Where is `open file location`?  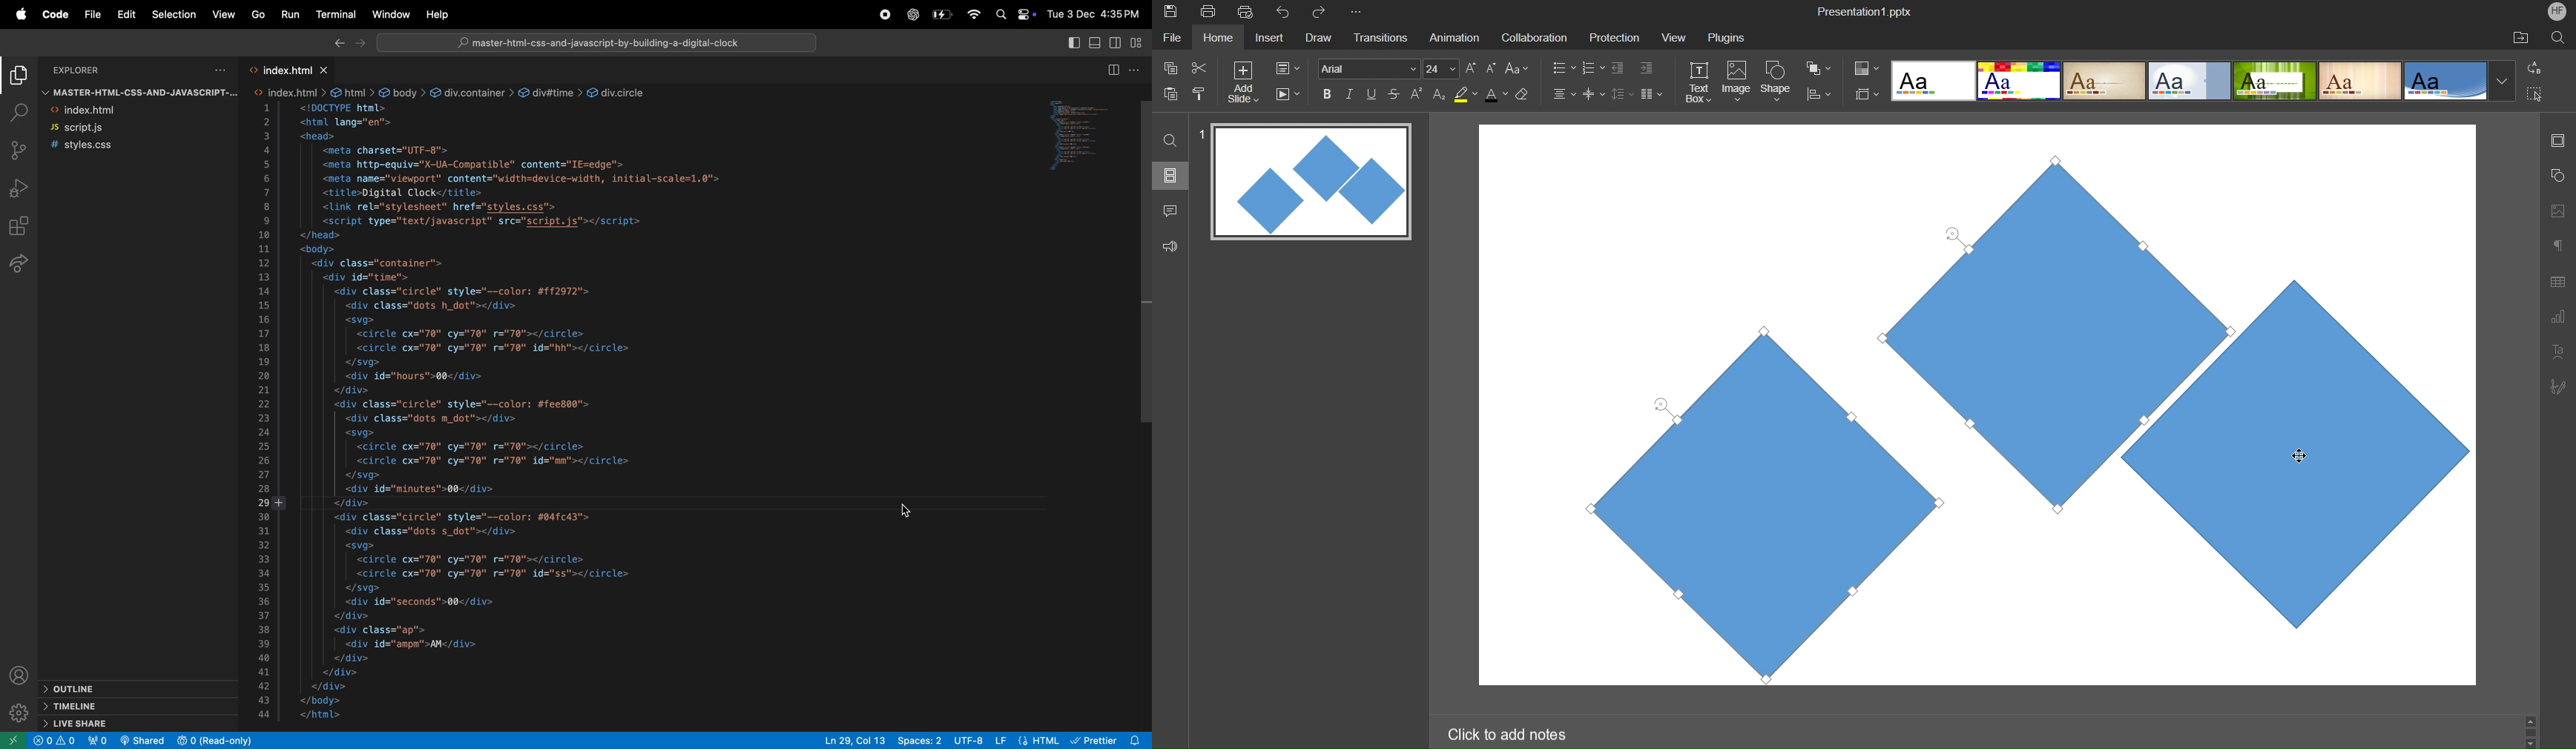 open file location is located at coordinates (2520, 37).